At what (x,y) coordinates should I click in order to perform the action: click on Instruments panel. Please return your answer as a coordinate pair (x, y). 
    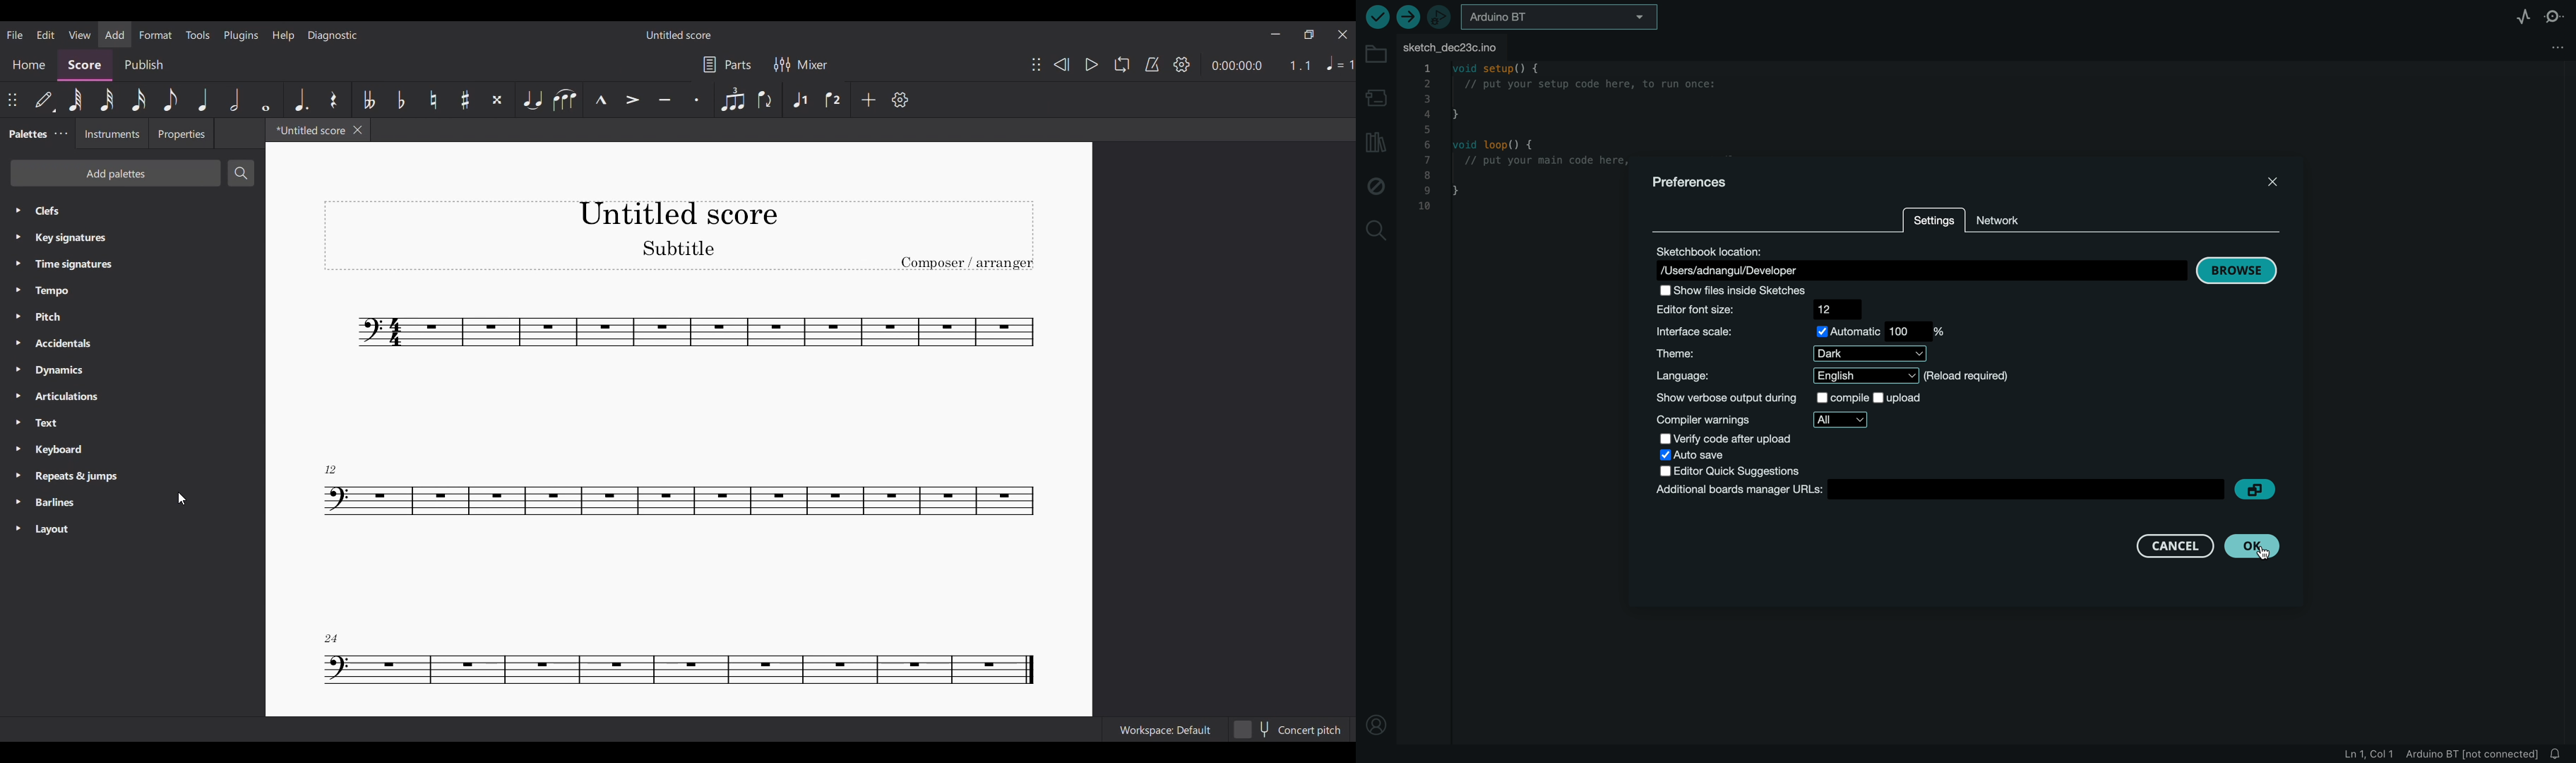
    Looking at the image, I should click on (112, 136).